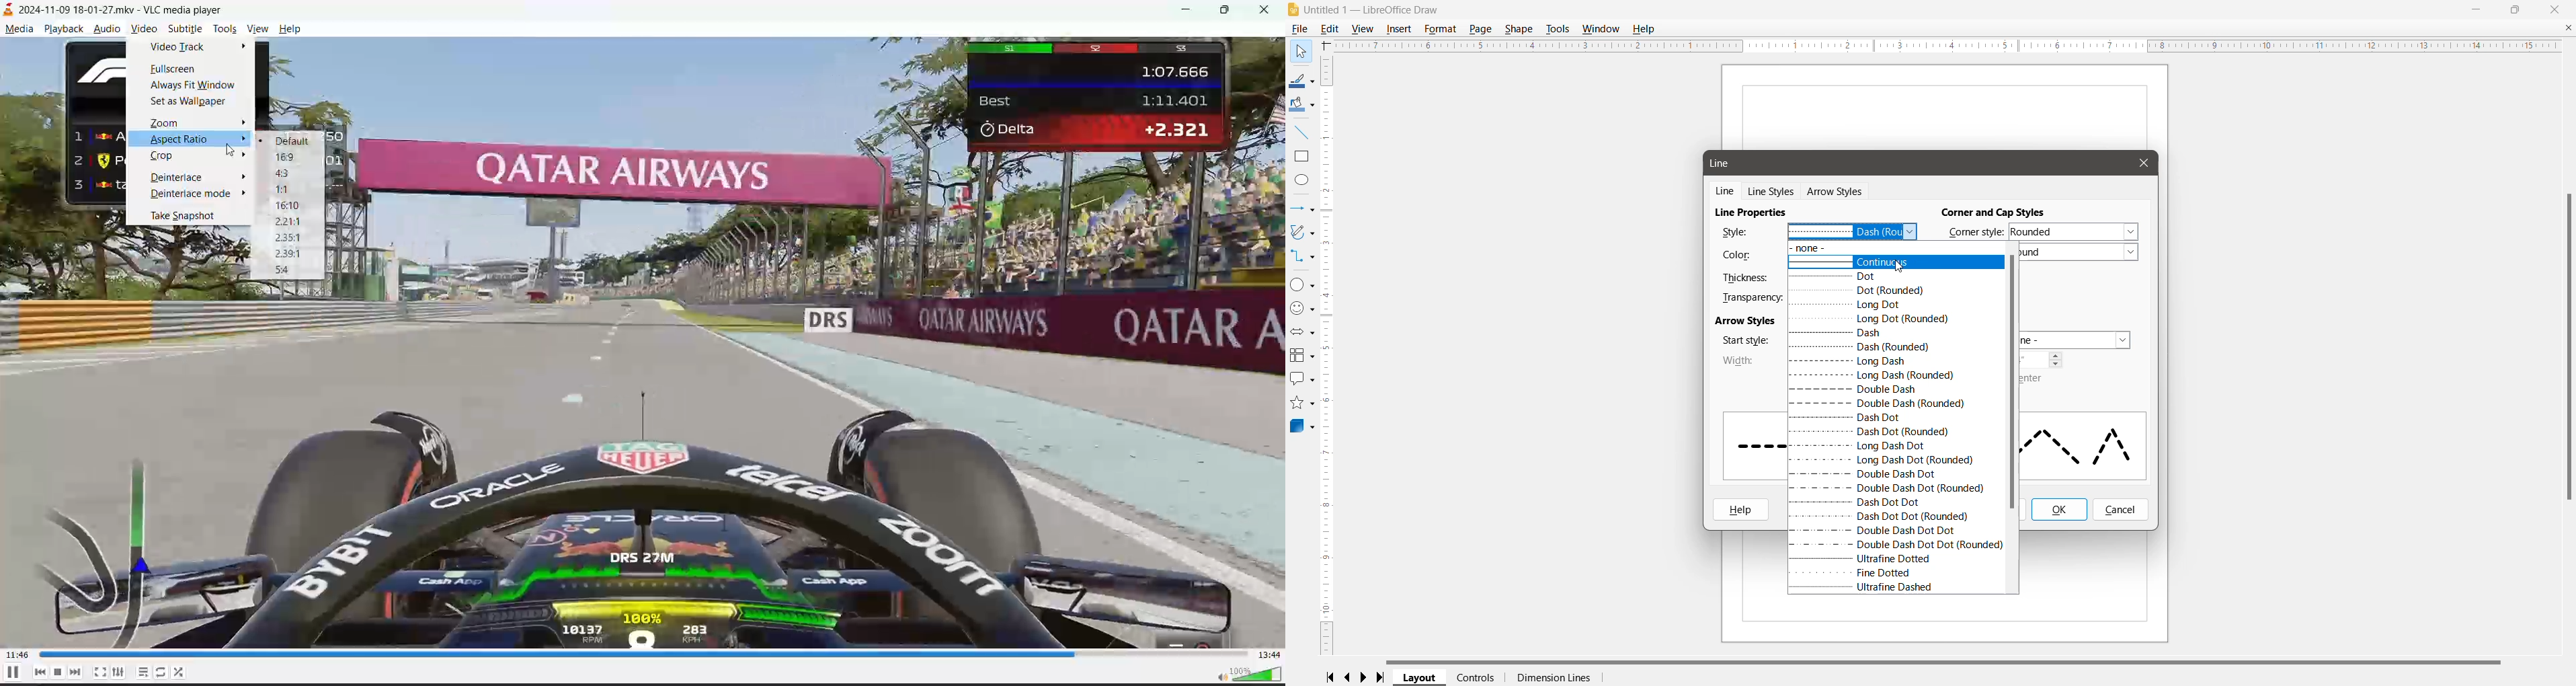 This screenshot has width=2576, height=700. Describe the element at coordinates (1726, 192) in the screenshot. I see `Line` at that location.